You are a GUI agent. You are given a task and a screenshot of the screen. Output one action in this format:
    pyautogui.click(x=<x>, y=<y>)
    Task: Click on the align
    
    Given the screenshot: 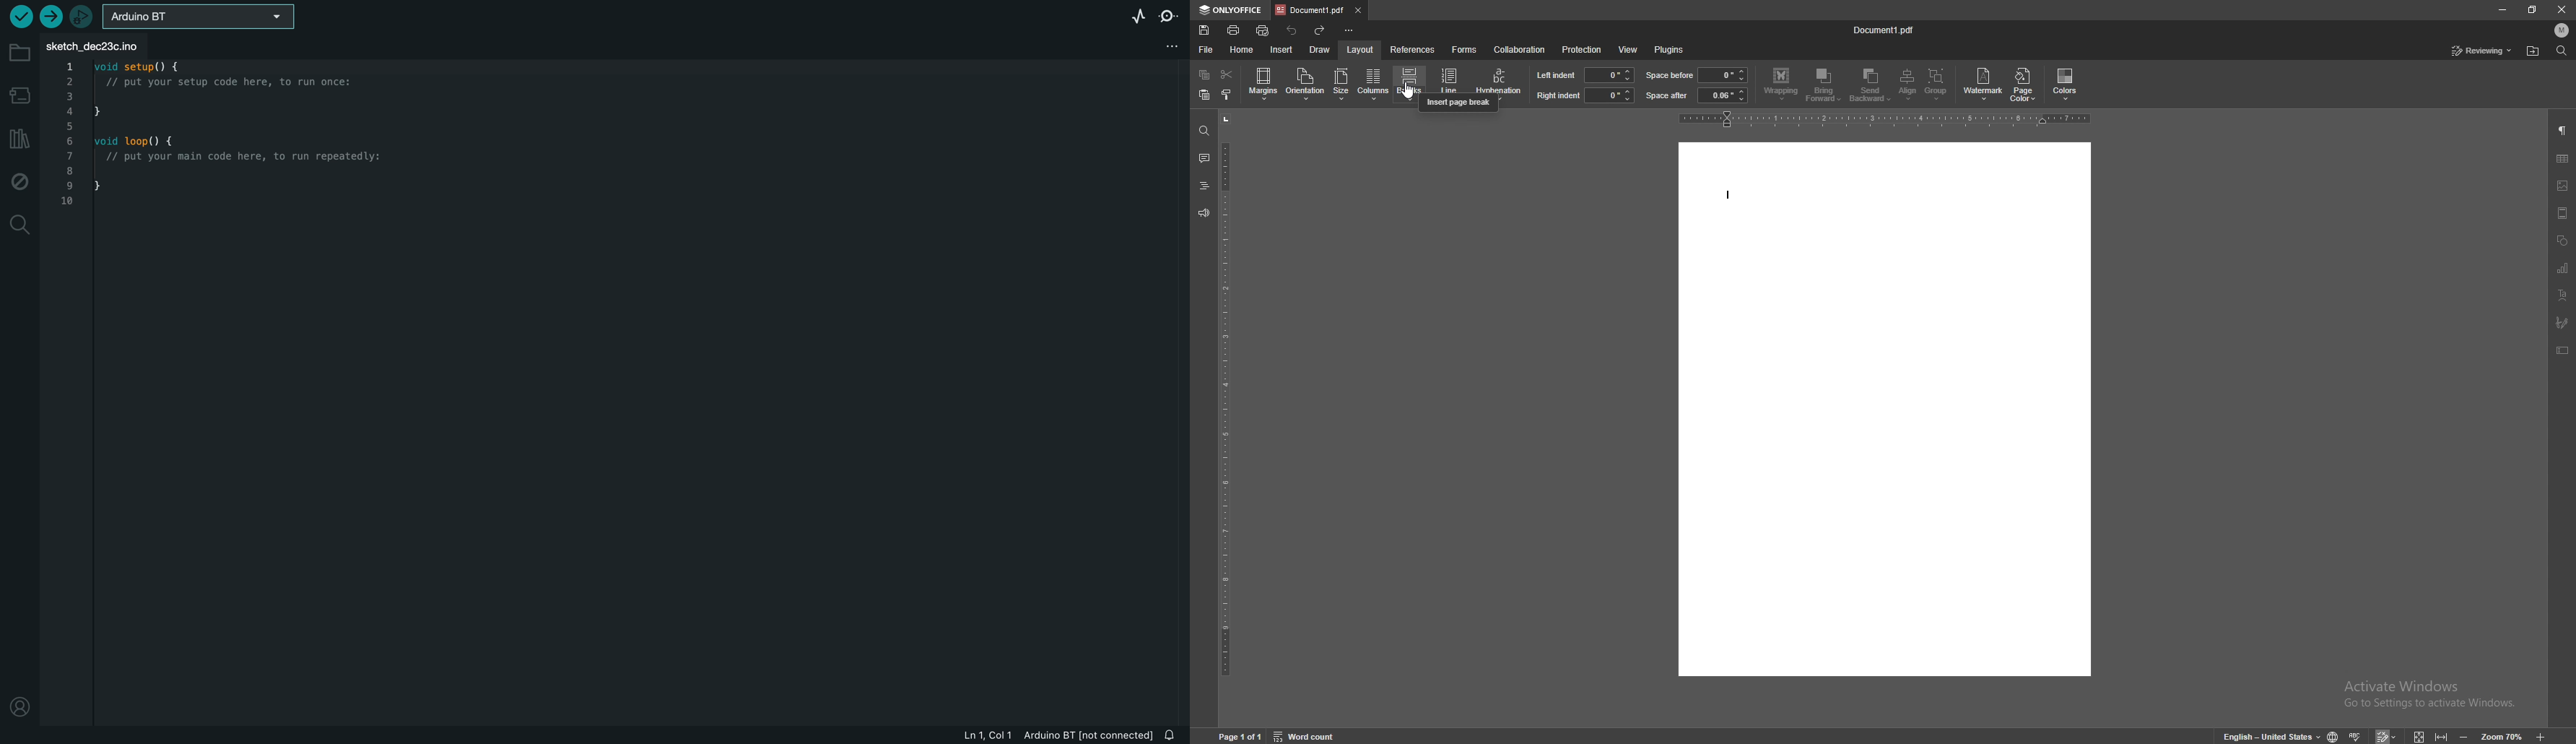 What is the action you would take?
    pyautogui.click(x=1908, y=85)
    